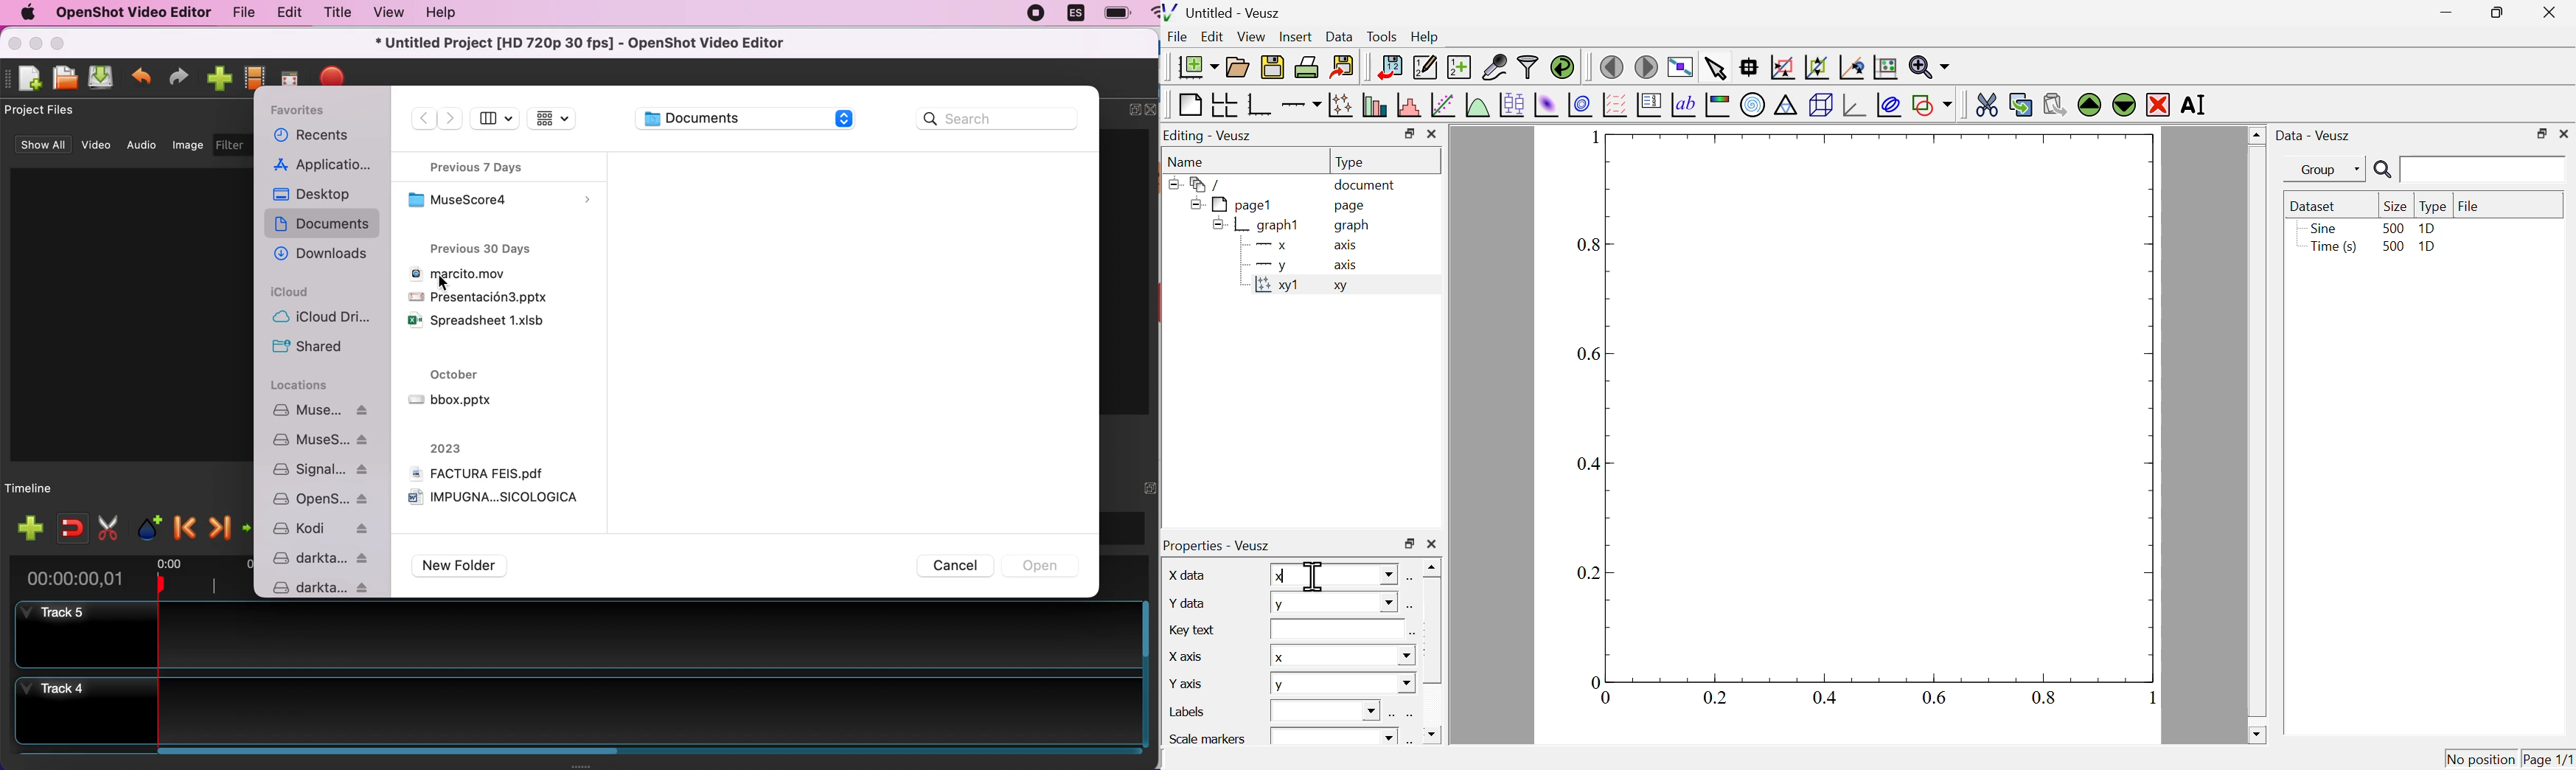  Describe the element at coordinates (2145, 698) in the screenshot. I see `1` at that location.